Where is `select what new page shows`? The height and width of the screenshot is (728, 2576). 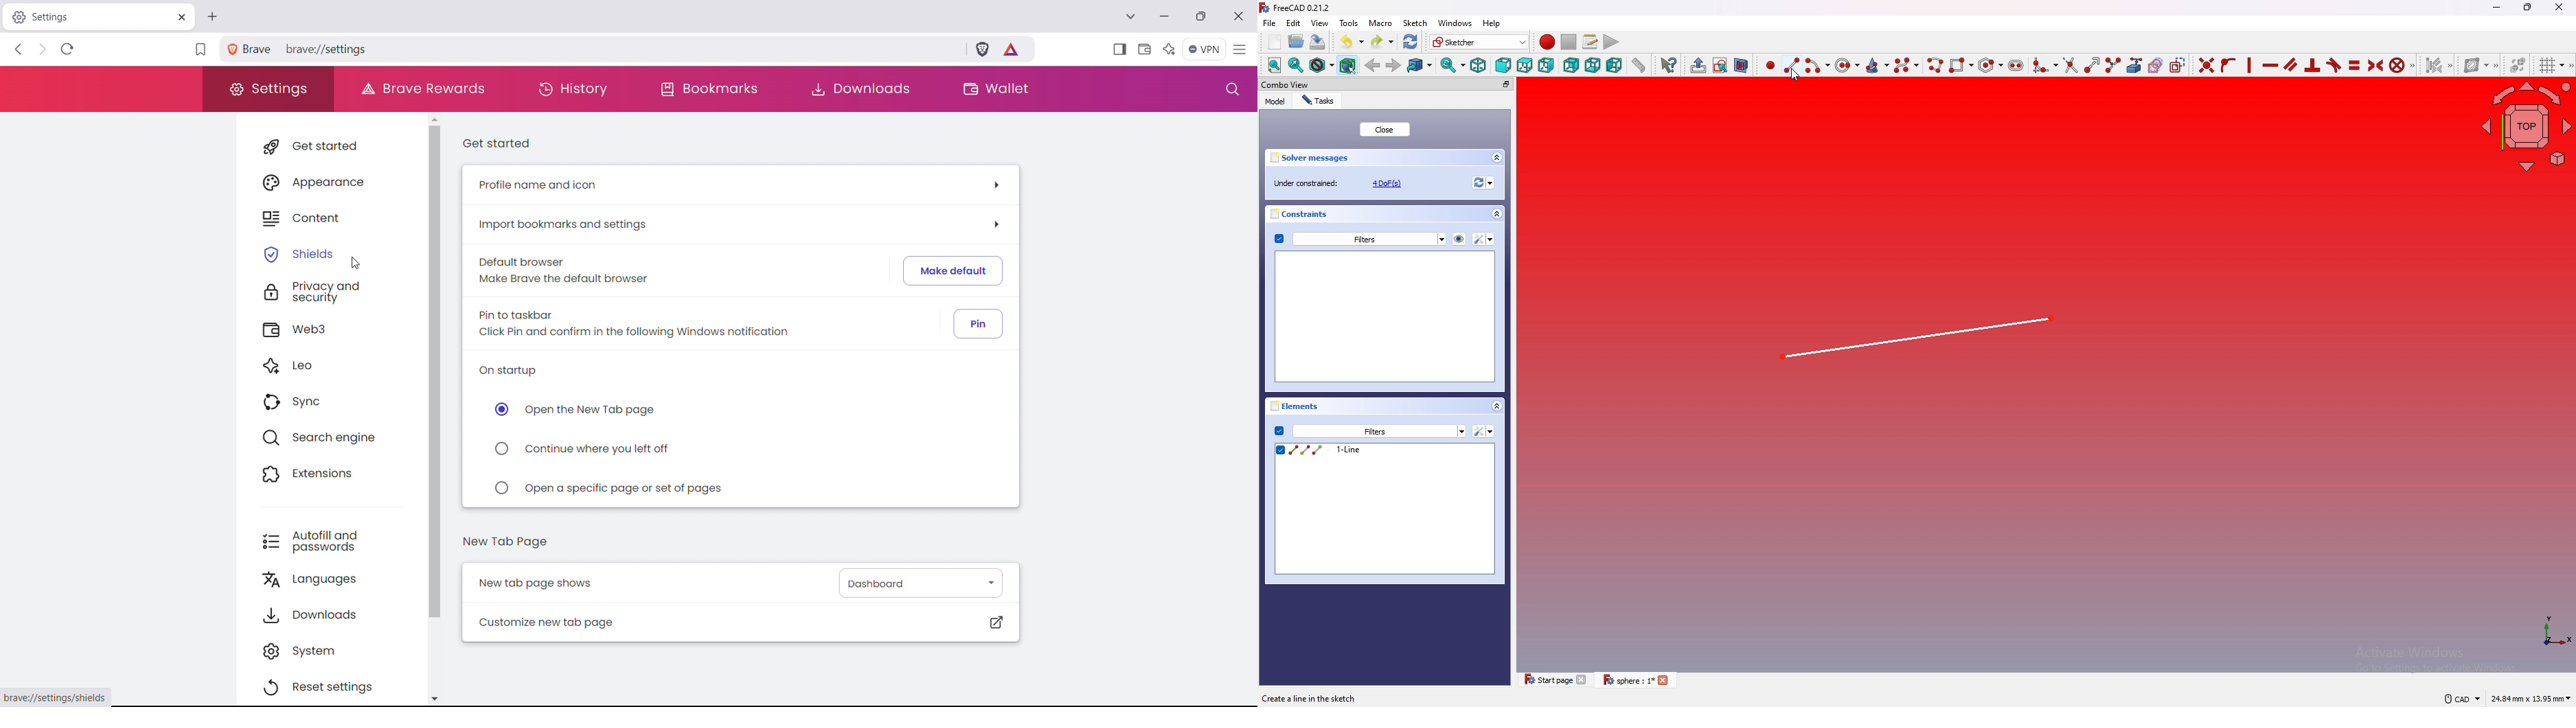
select what new page shows is located at coordinates (920, 582).